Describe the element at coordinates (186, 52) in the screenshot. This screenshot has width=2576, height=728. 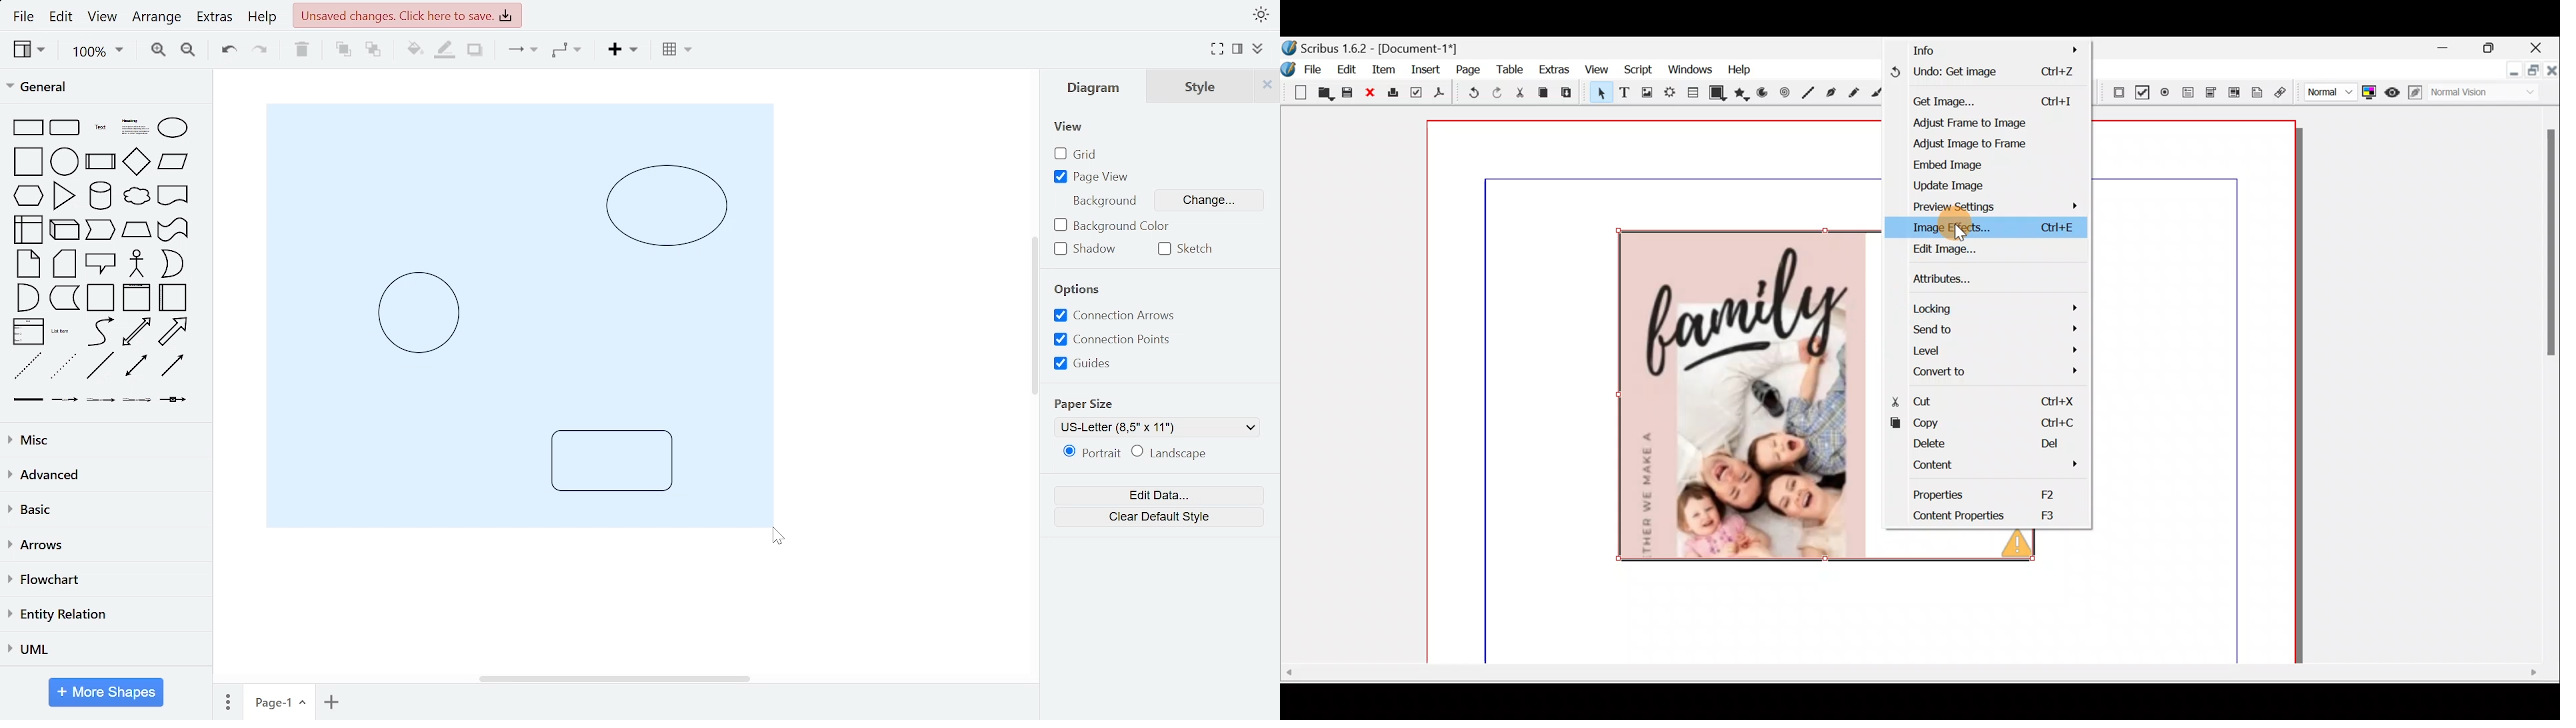
I see `zoom out` at that location.